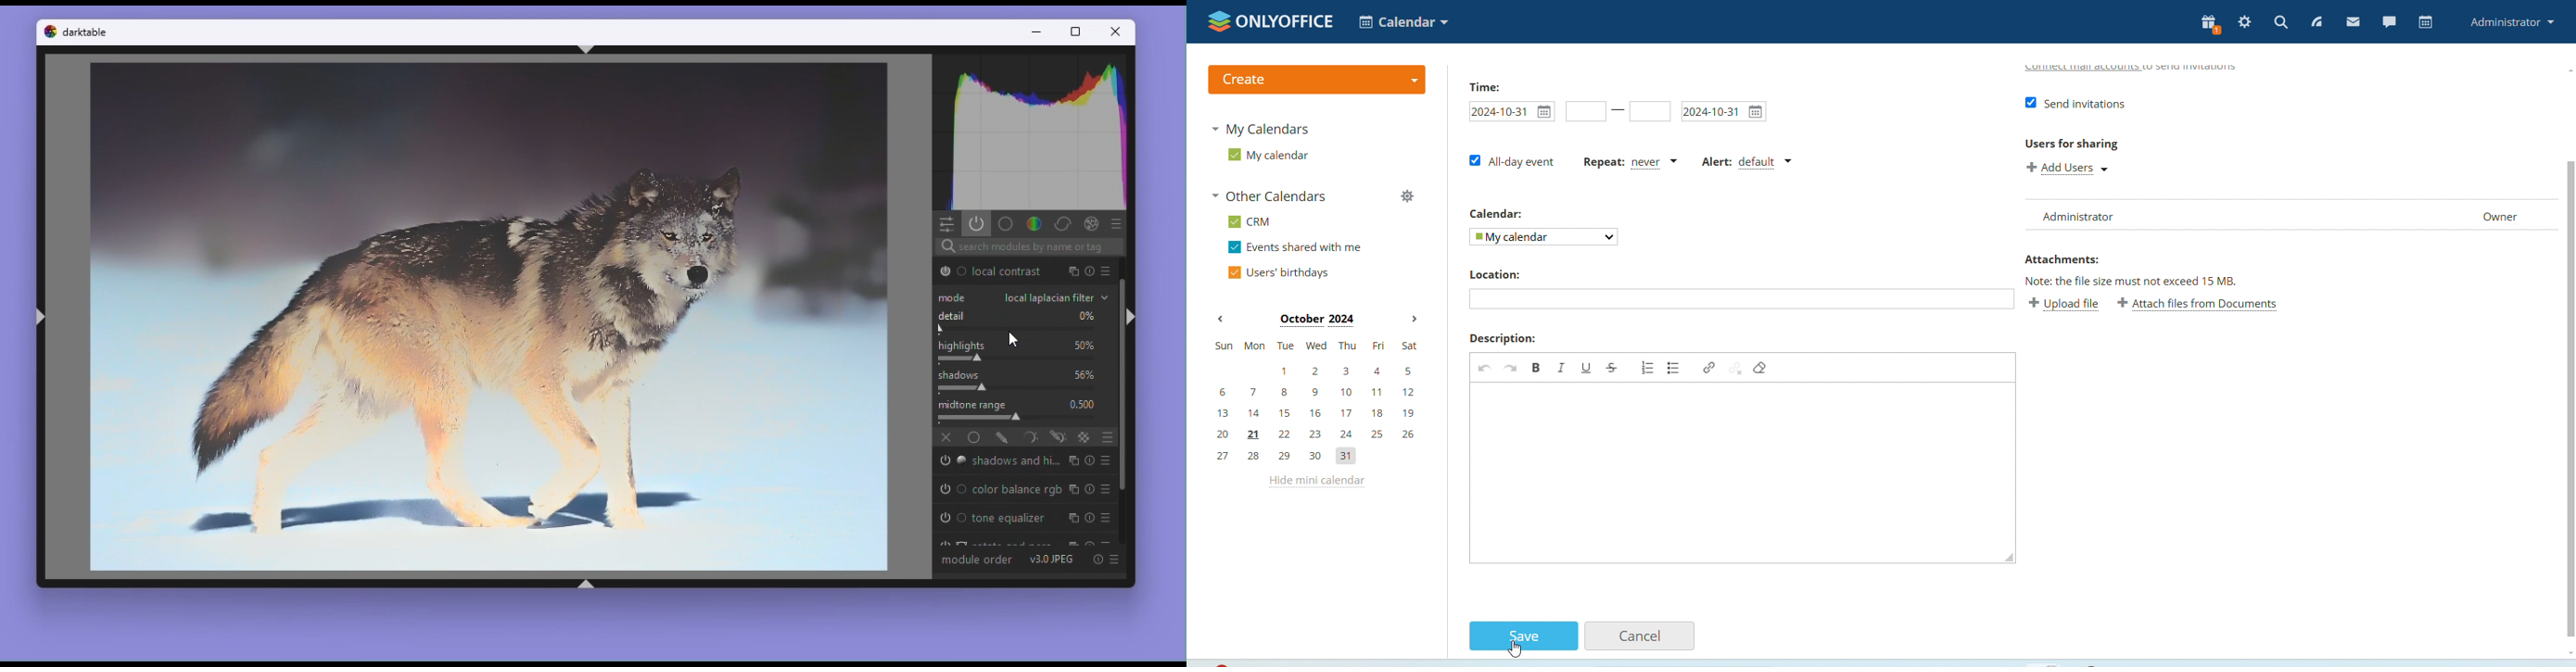 The height and width of the screenshot is (672, 2576). I want to click on october 2024, so click(1316, 320).